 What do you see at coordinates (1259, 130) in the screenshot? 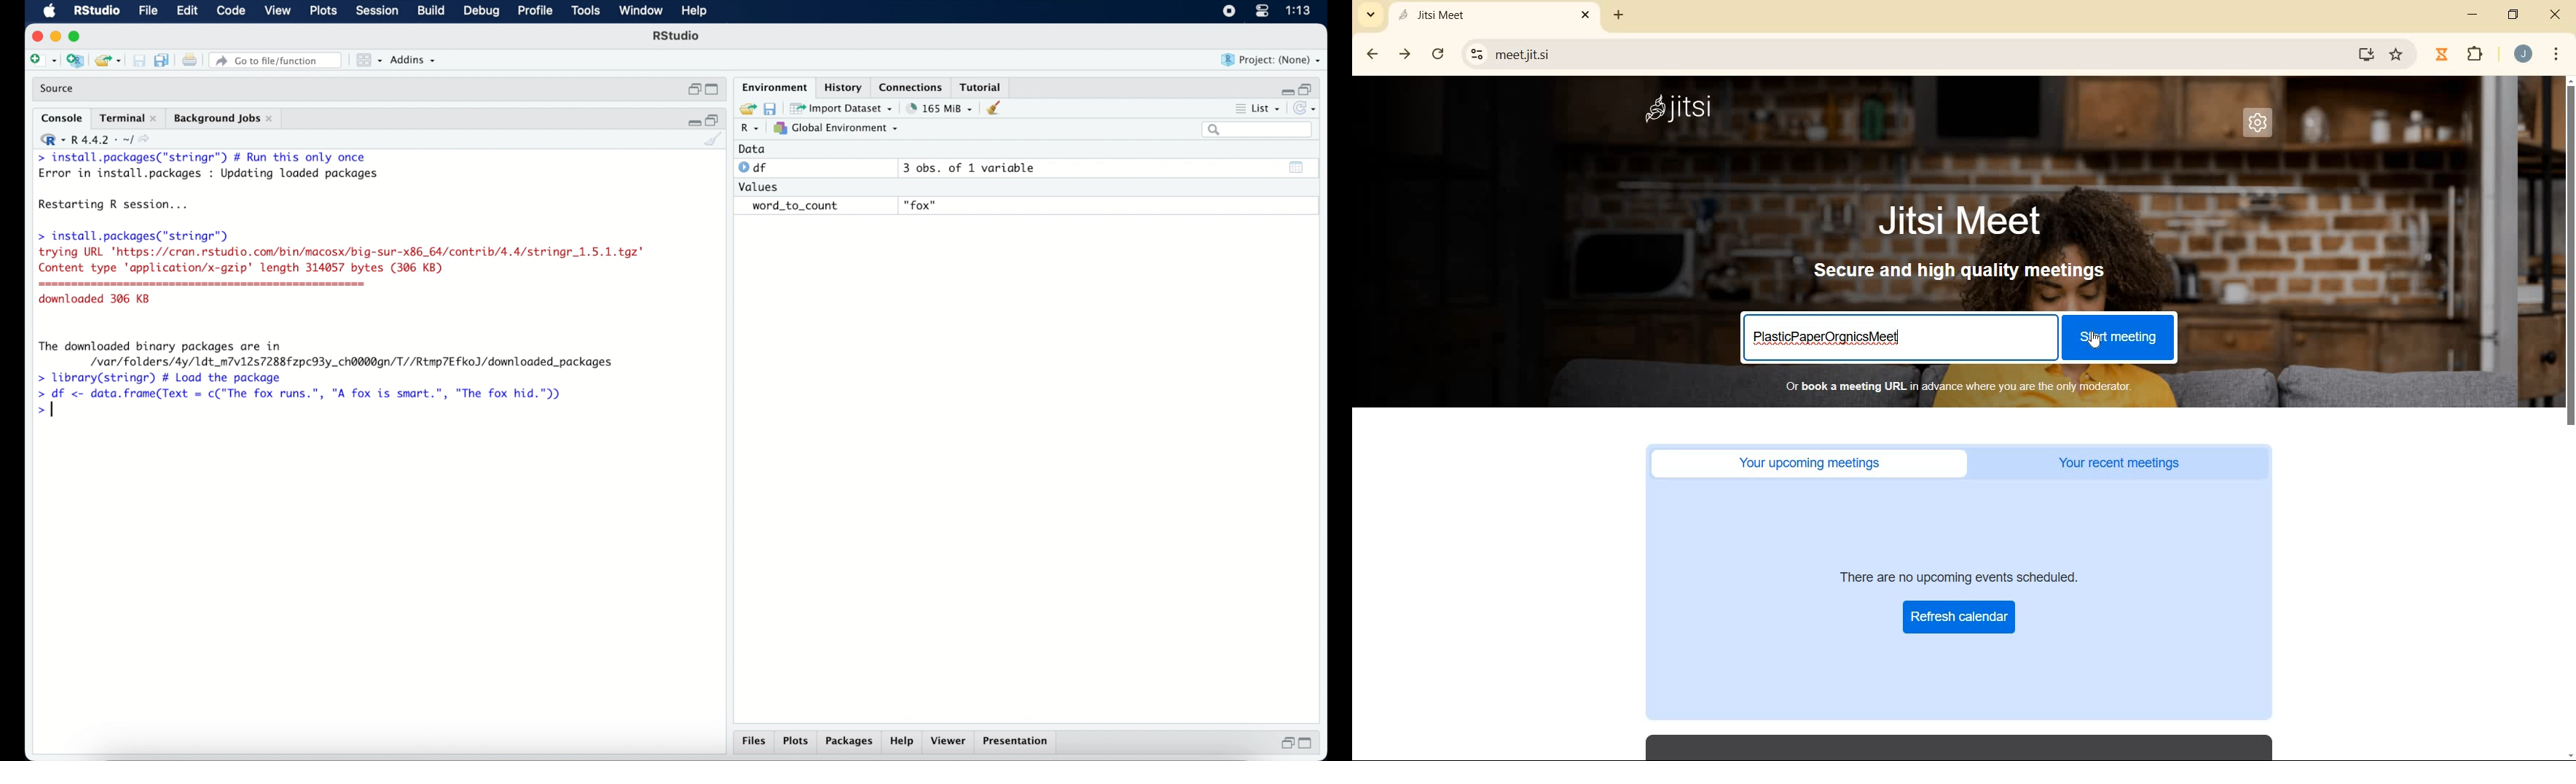
I see `search bar` at bounding box center [1259, 130].